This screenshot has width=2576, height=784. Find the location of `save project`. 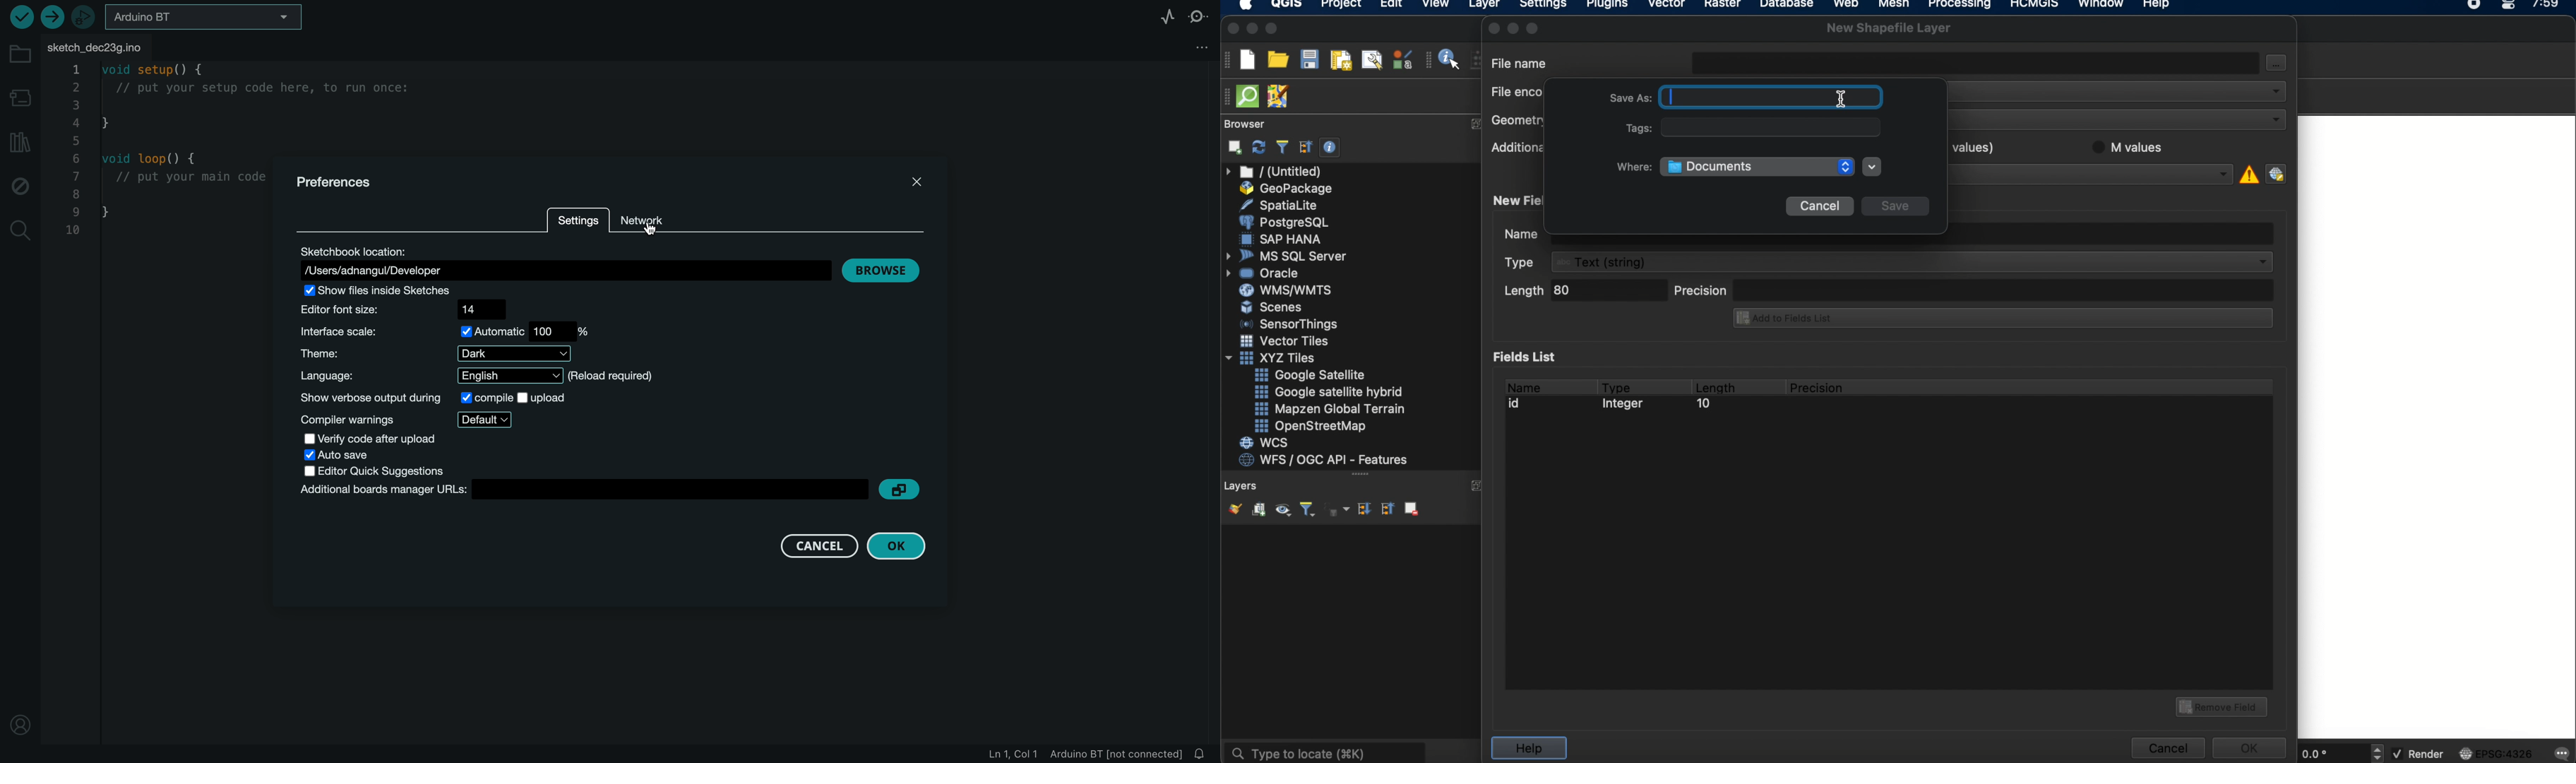

save project is located at coordinates (1308, 60).